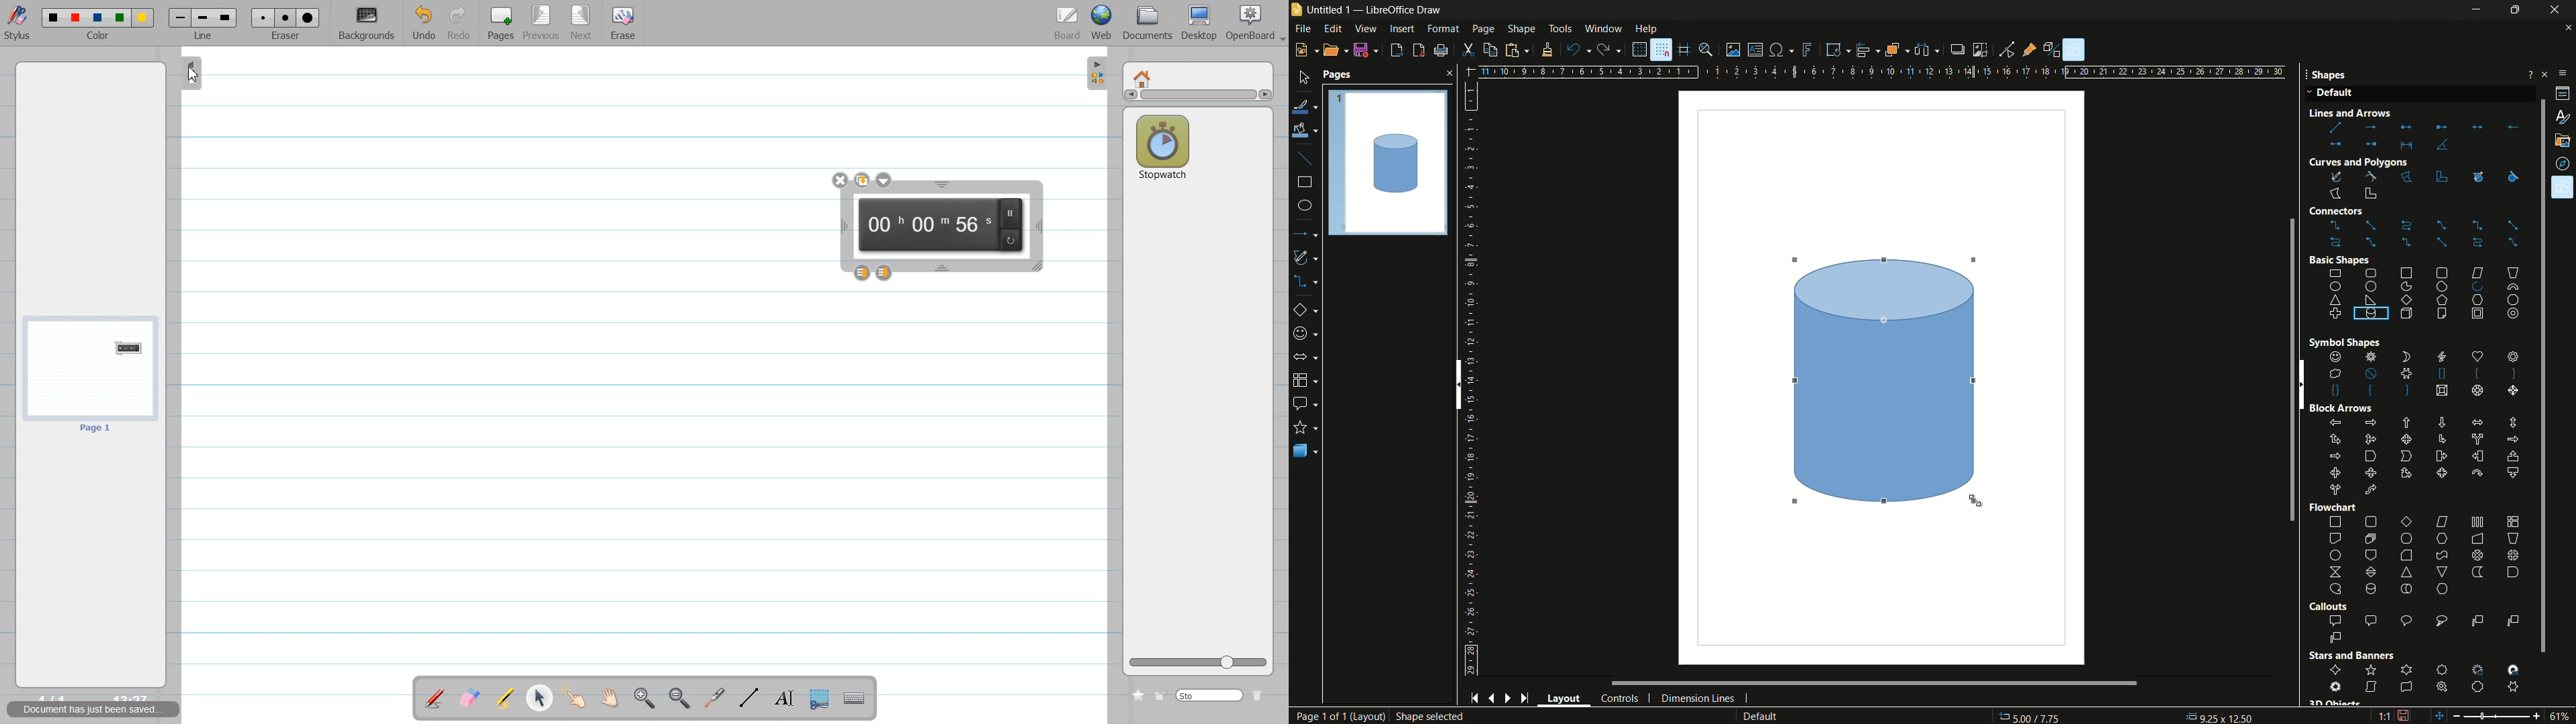  I want to click on pages, so click(1338, 75).